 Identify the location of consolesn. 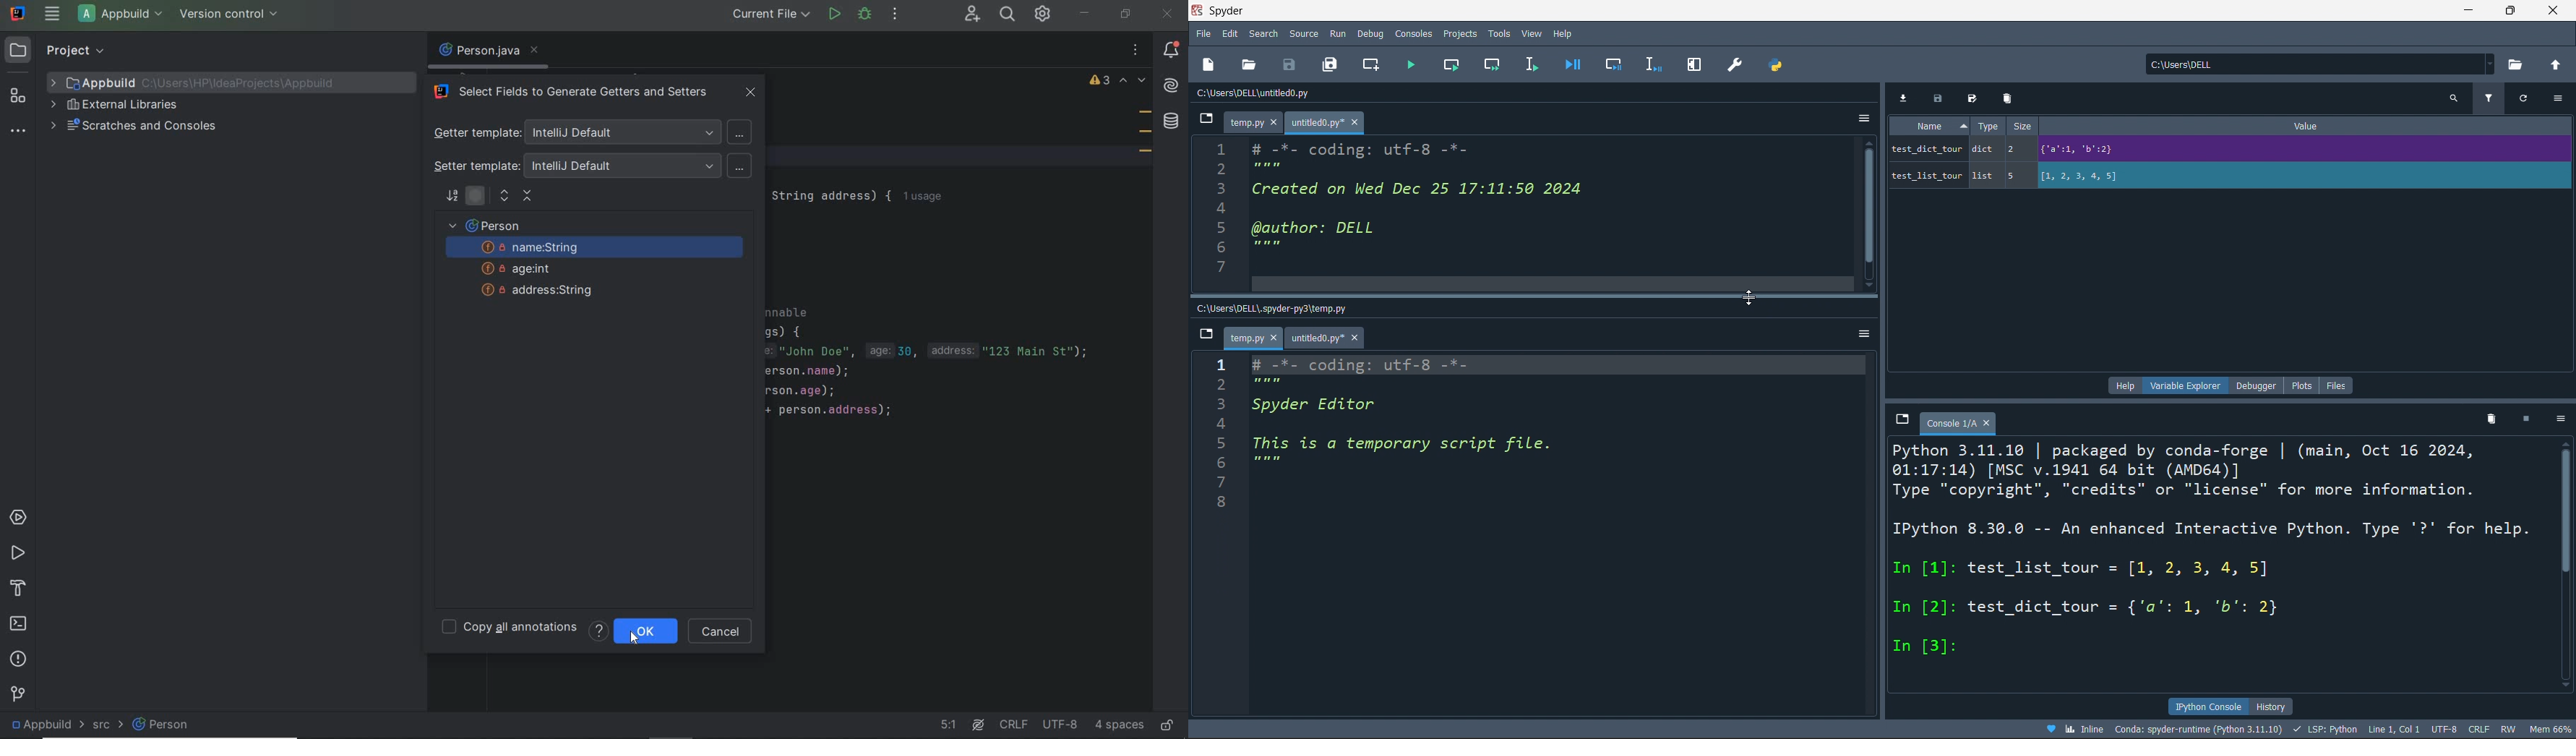
(1414, 33).